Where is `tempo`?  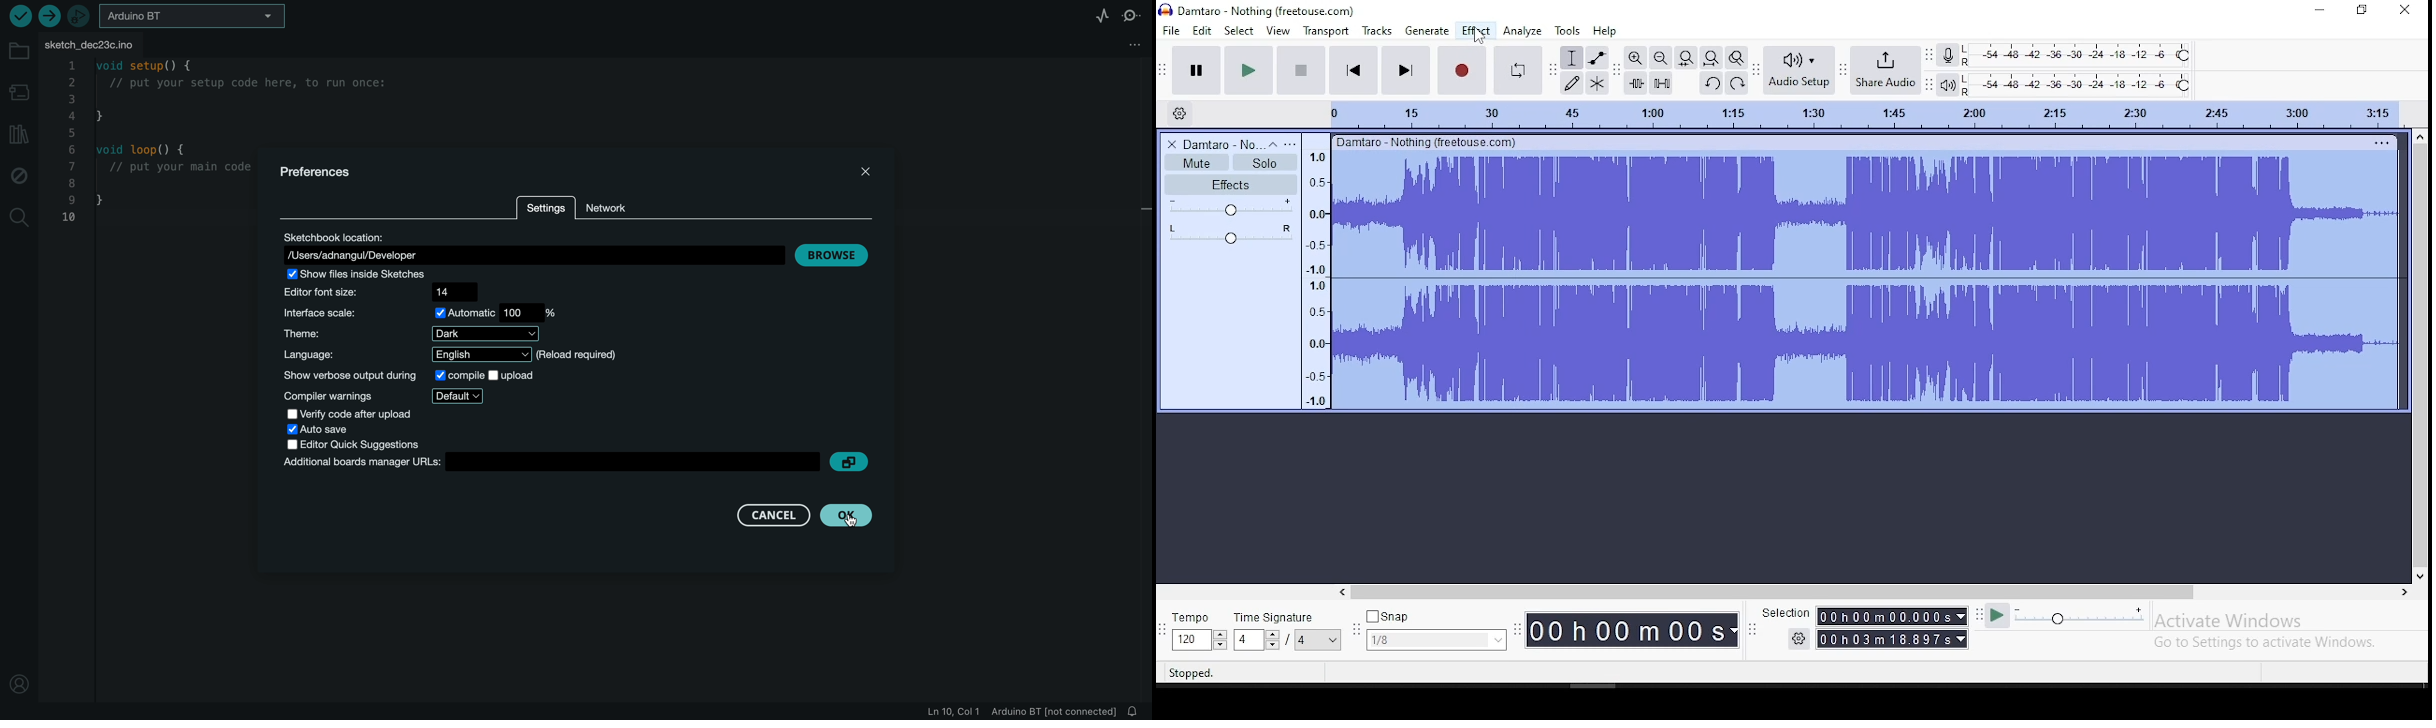 tempo is located at coordinates (1200, 618).